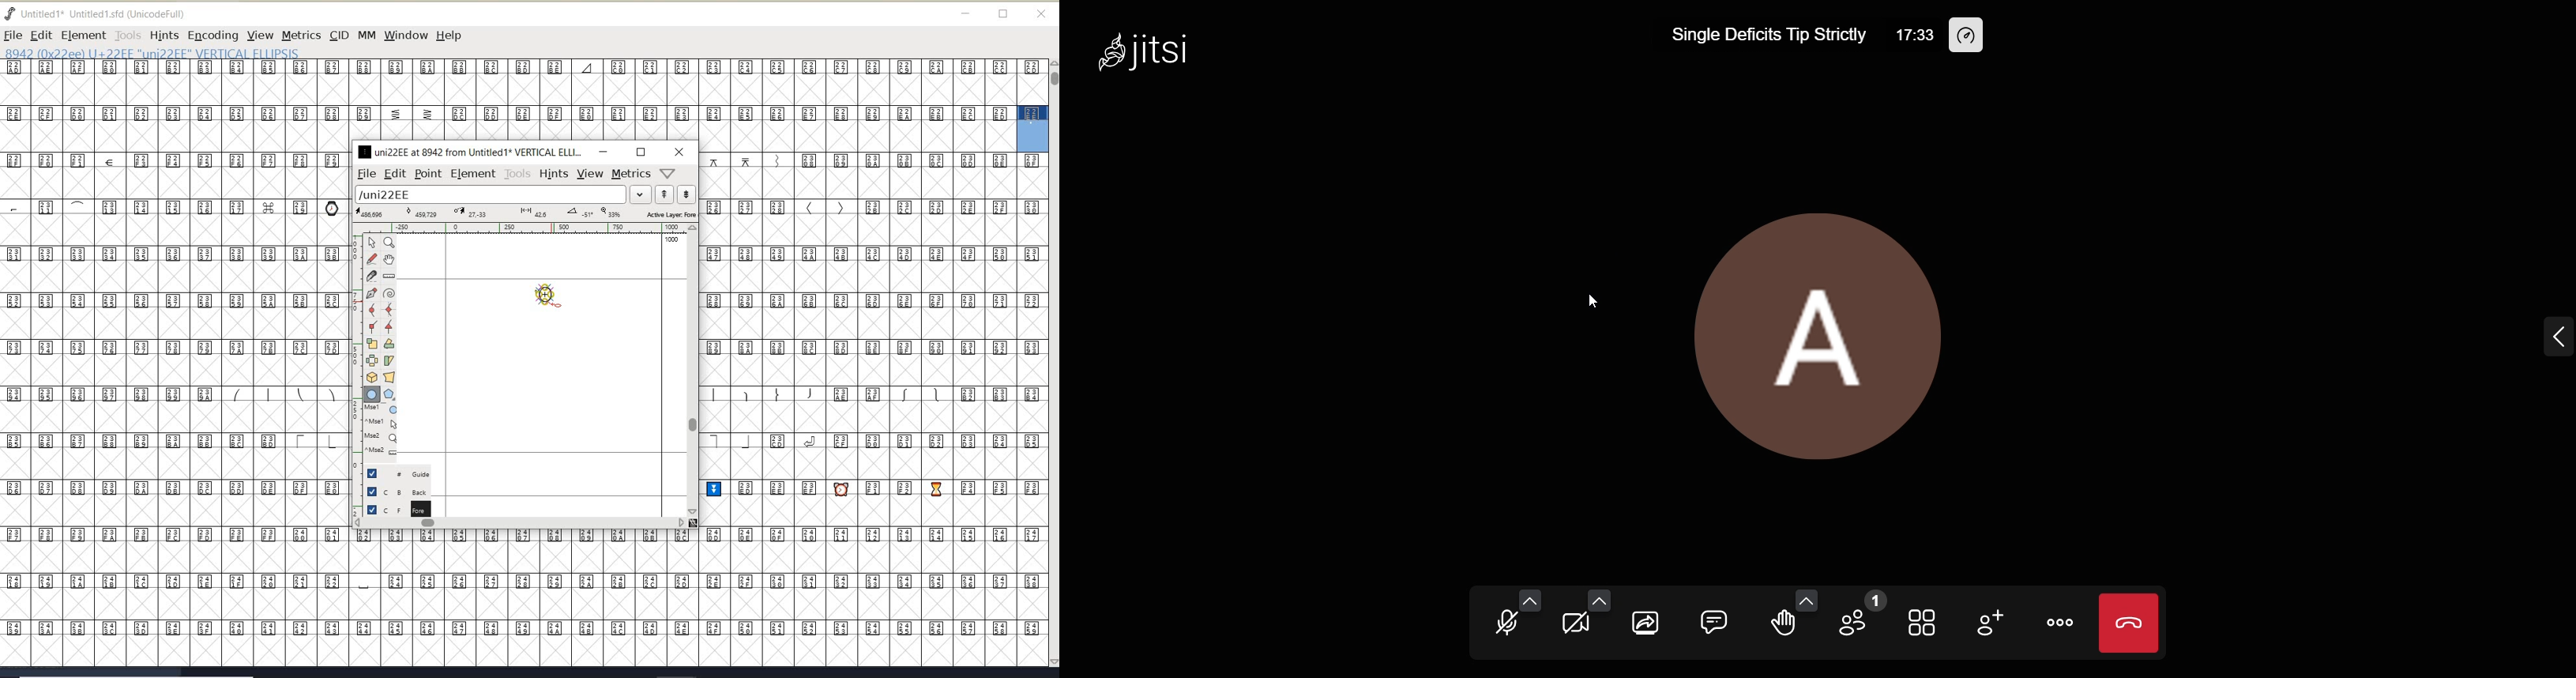 The image size is (2576, 700). What do you see at coordinates (2059, 623) in the screenshot?
I see `more action` at bounding box center [2059, 623].